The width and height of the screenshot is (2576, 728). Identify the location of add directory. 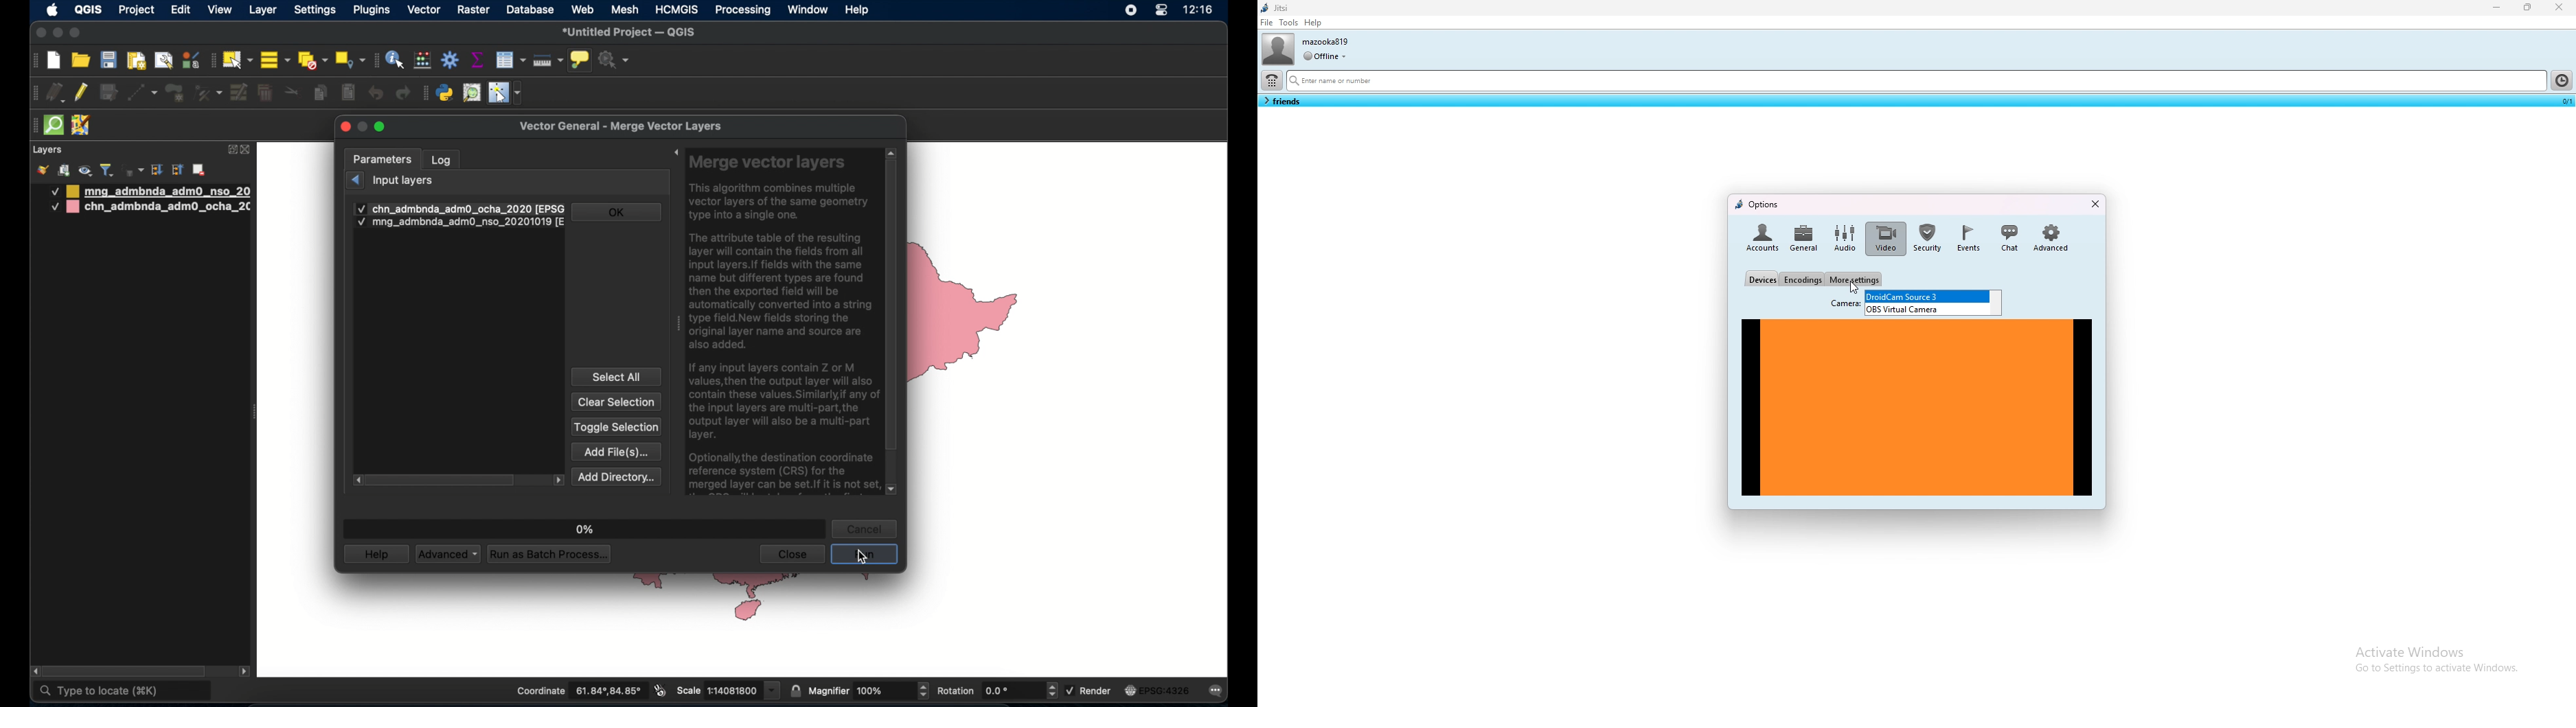
(617, 477).